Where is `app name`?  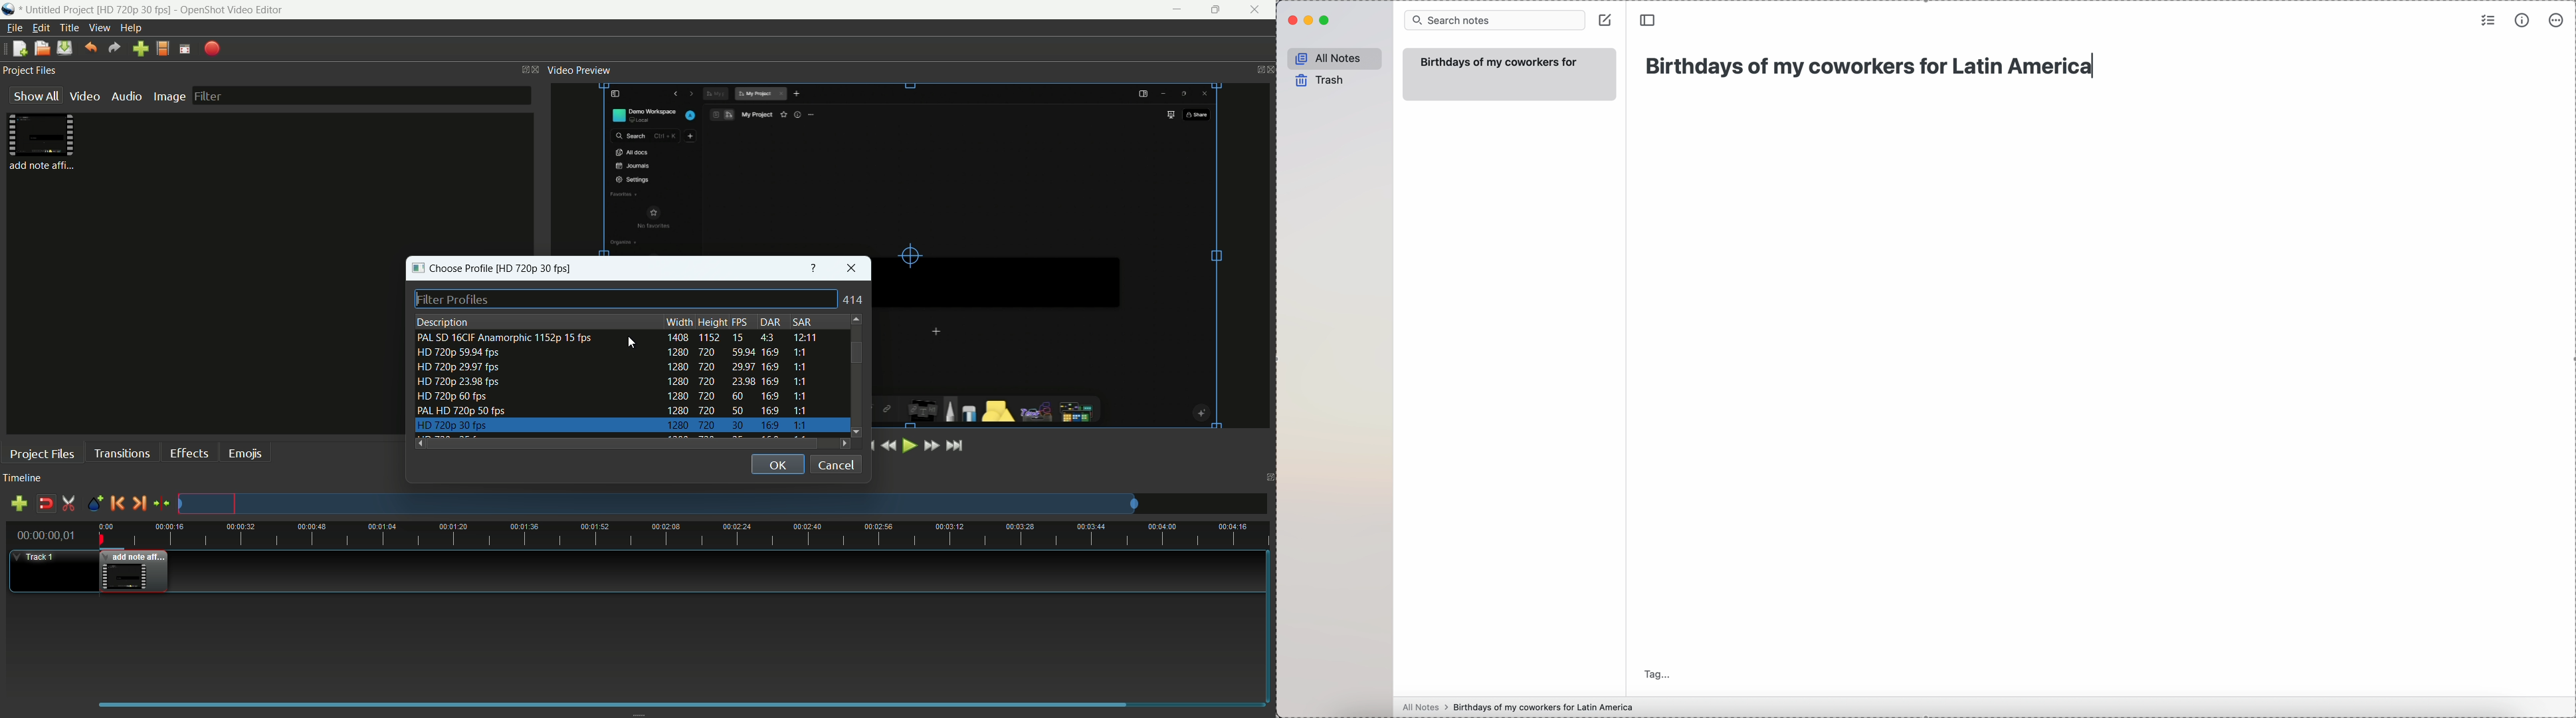 app name is located at coordinates (231, 10).